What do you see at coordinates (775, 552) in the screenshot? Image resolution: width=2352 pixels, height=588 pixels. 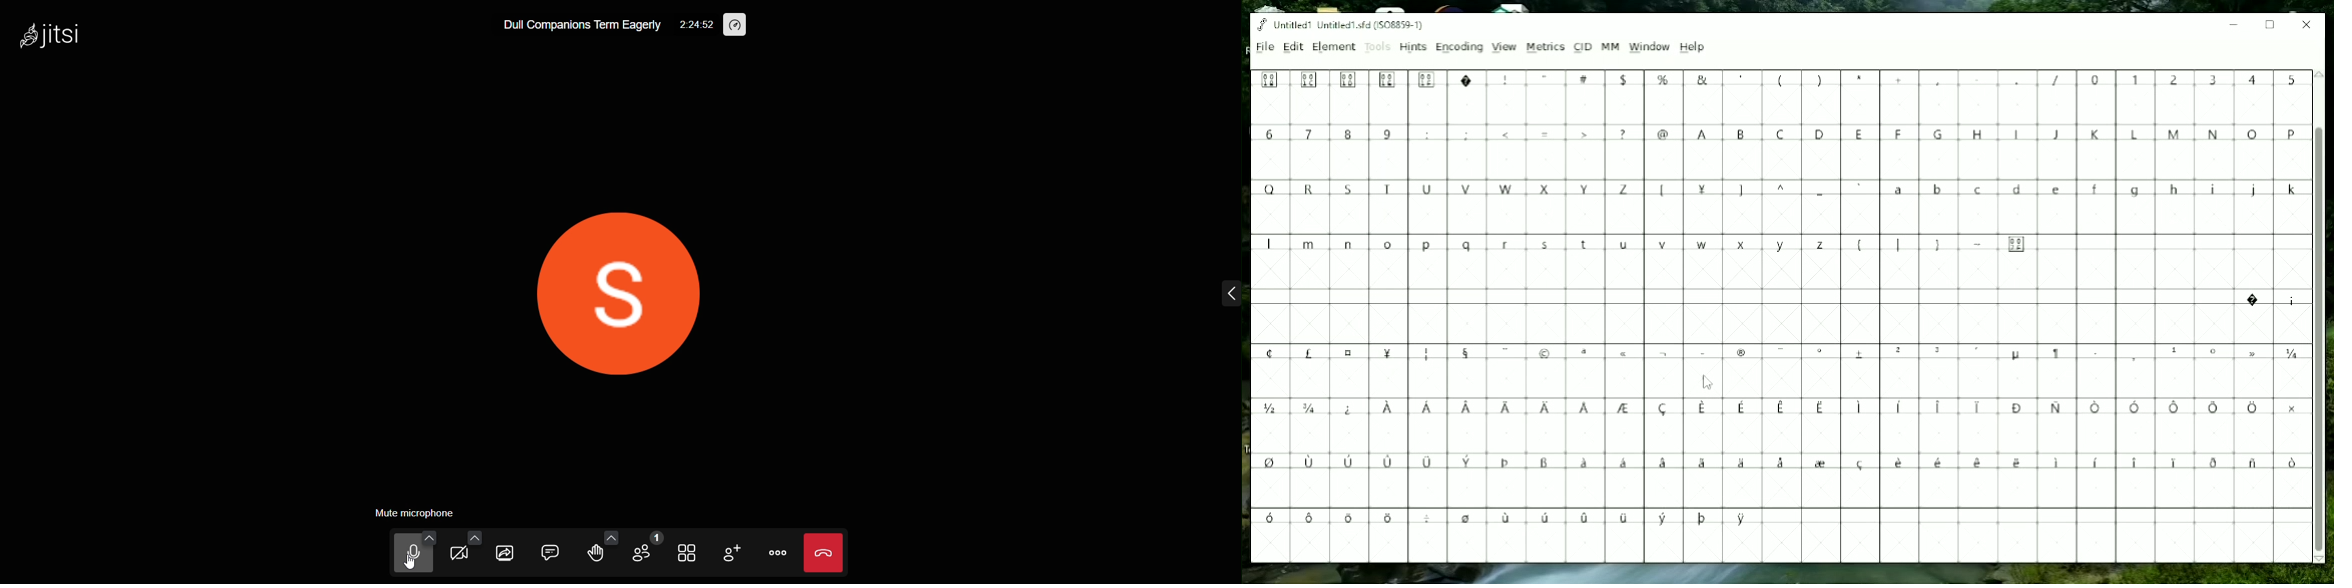 I see `more` at bounding box center [775, 552].